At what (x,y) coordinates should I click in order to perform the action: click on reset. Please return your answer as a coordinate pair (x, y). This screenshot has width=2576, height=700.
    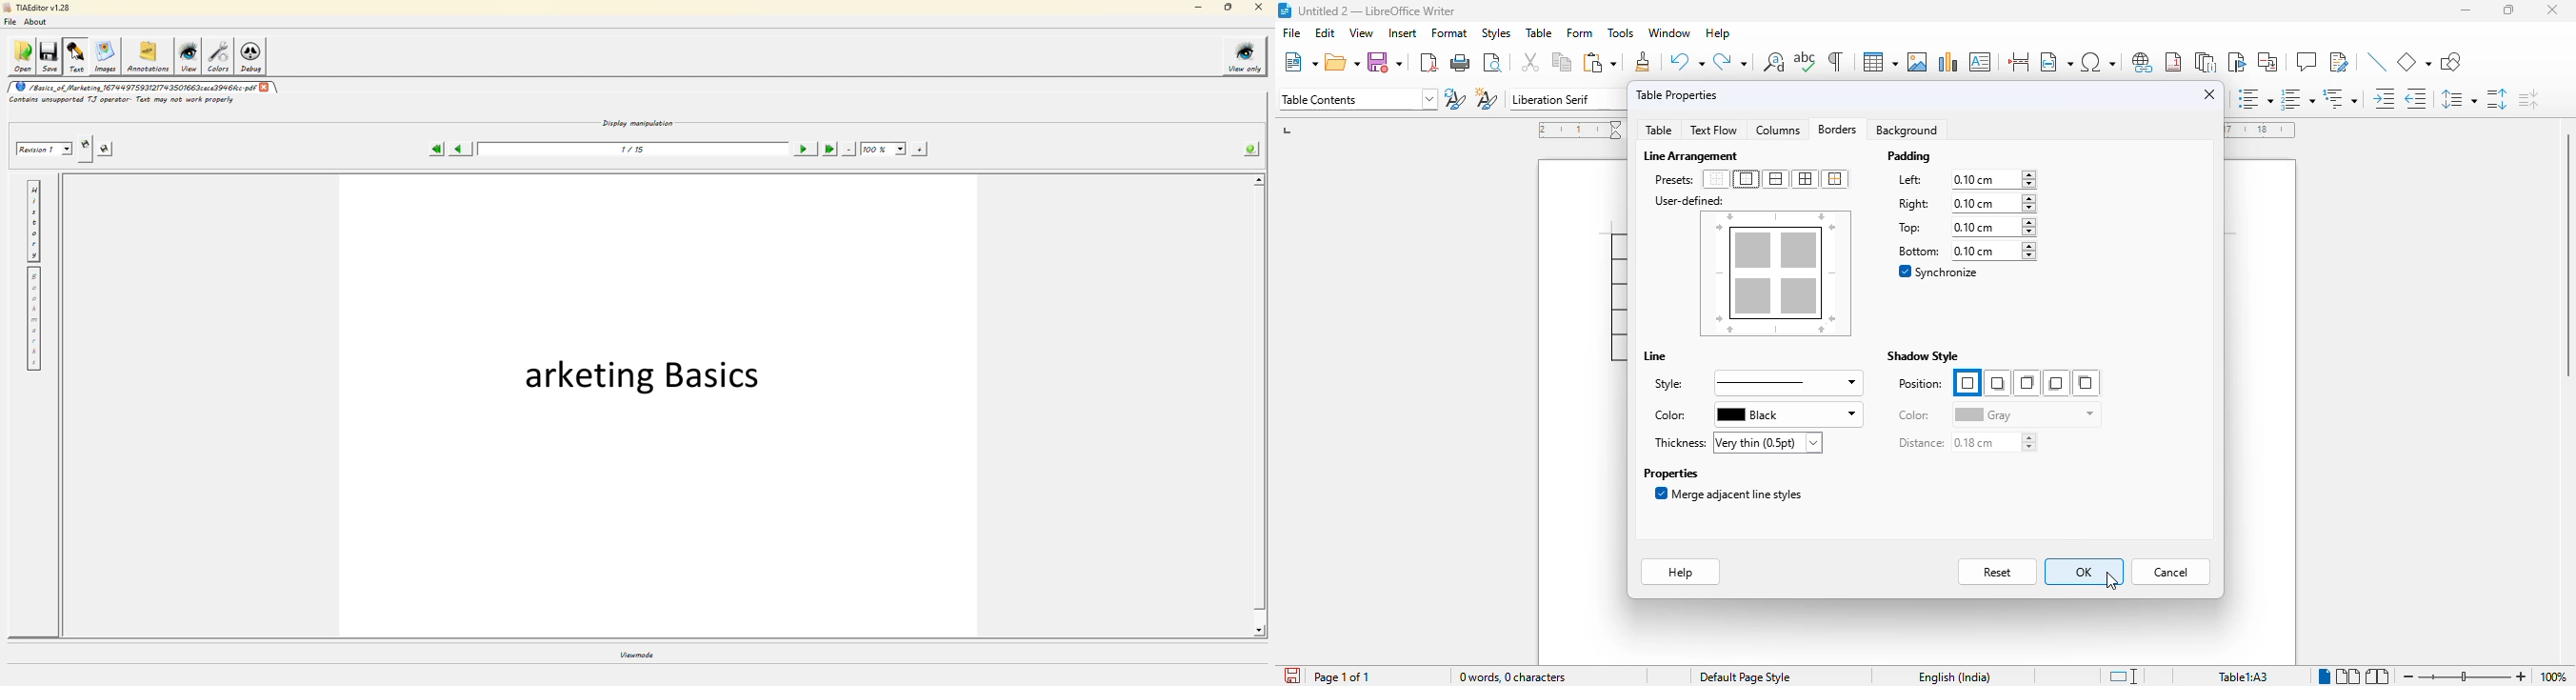
    Looking at the image, I should click on (1999, 572).